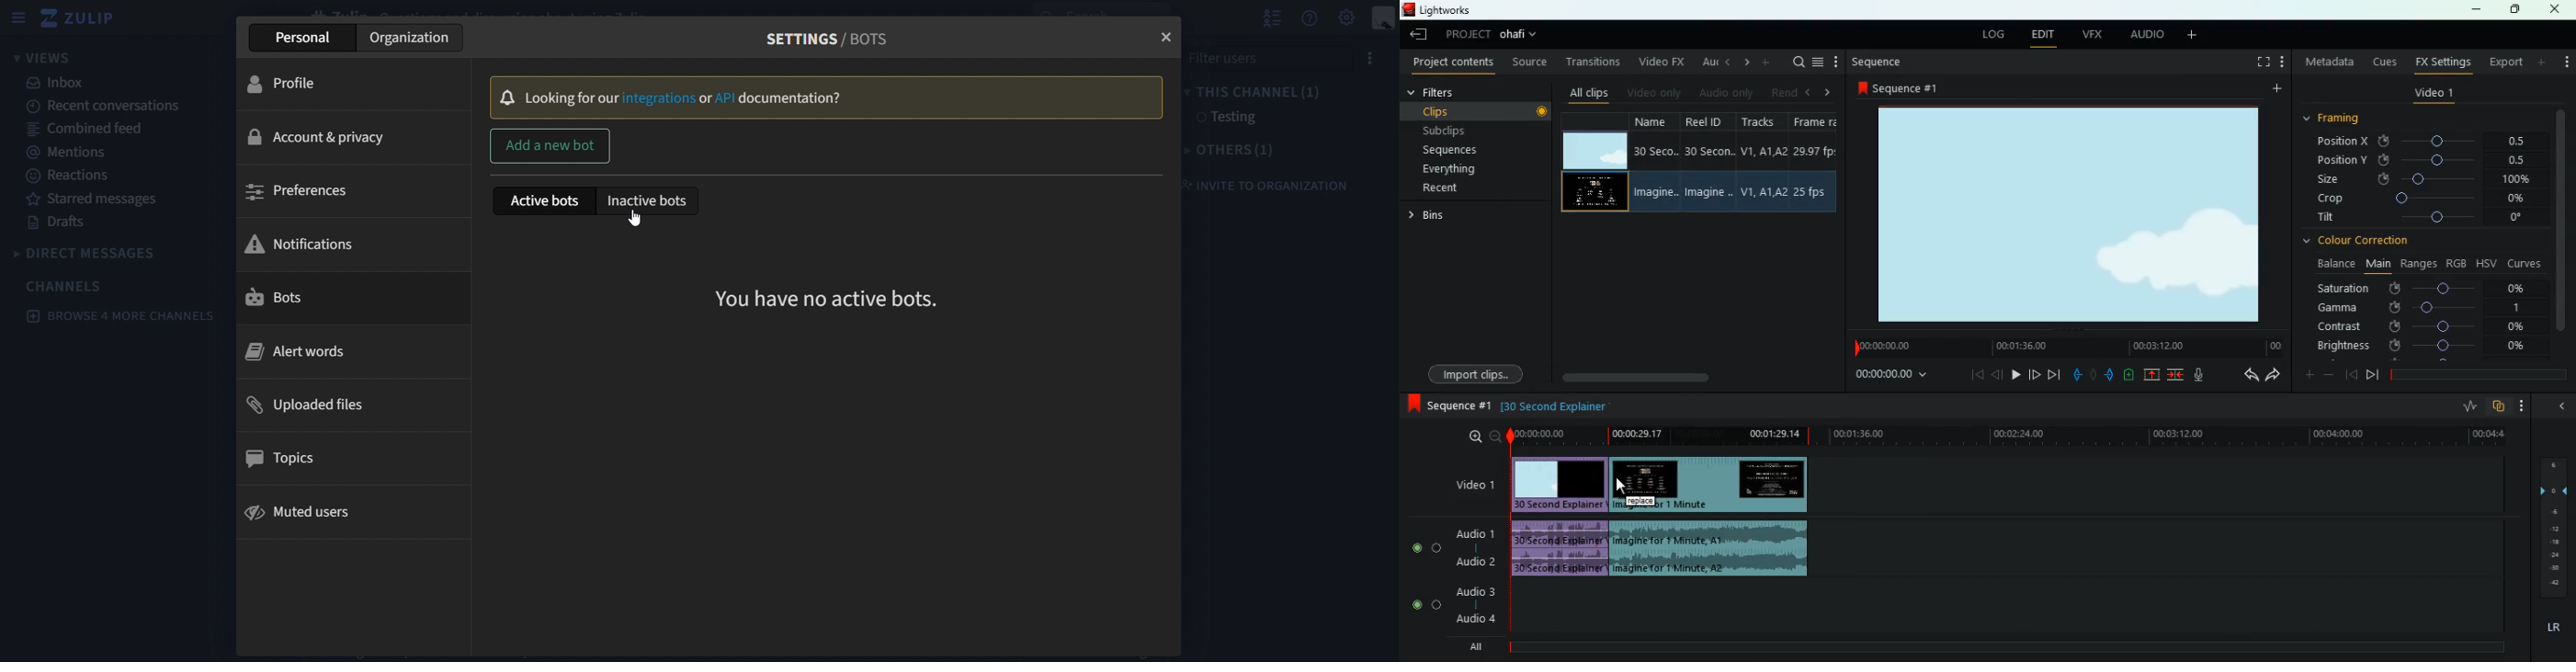 This screenshot has height=672, width=2576. Describe the element at coordinates (659, 98) in the screenshot. I see `Integrtions` at that location.